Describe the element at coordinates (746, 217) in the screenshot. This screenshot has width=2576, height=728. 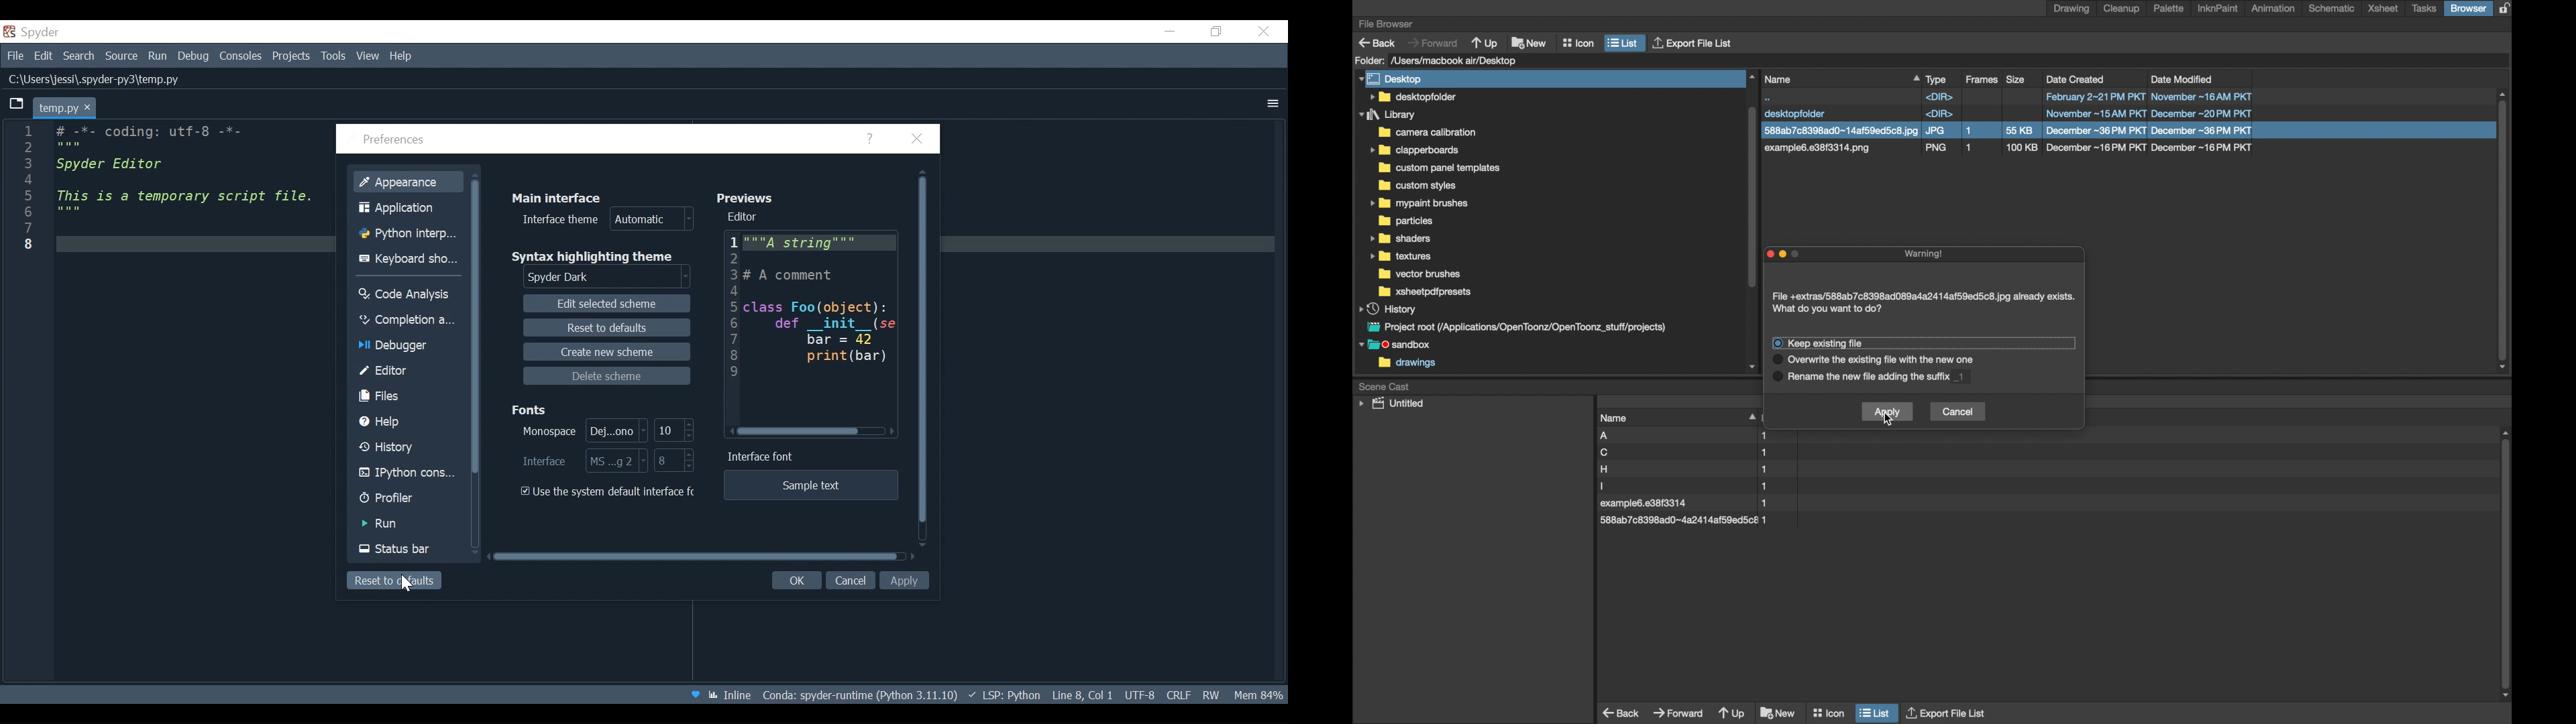
I see `Editor` at that location.